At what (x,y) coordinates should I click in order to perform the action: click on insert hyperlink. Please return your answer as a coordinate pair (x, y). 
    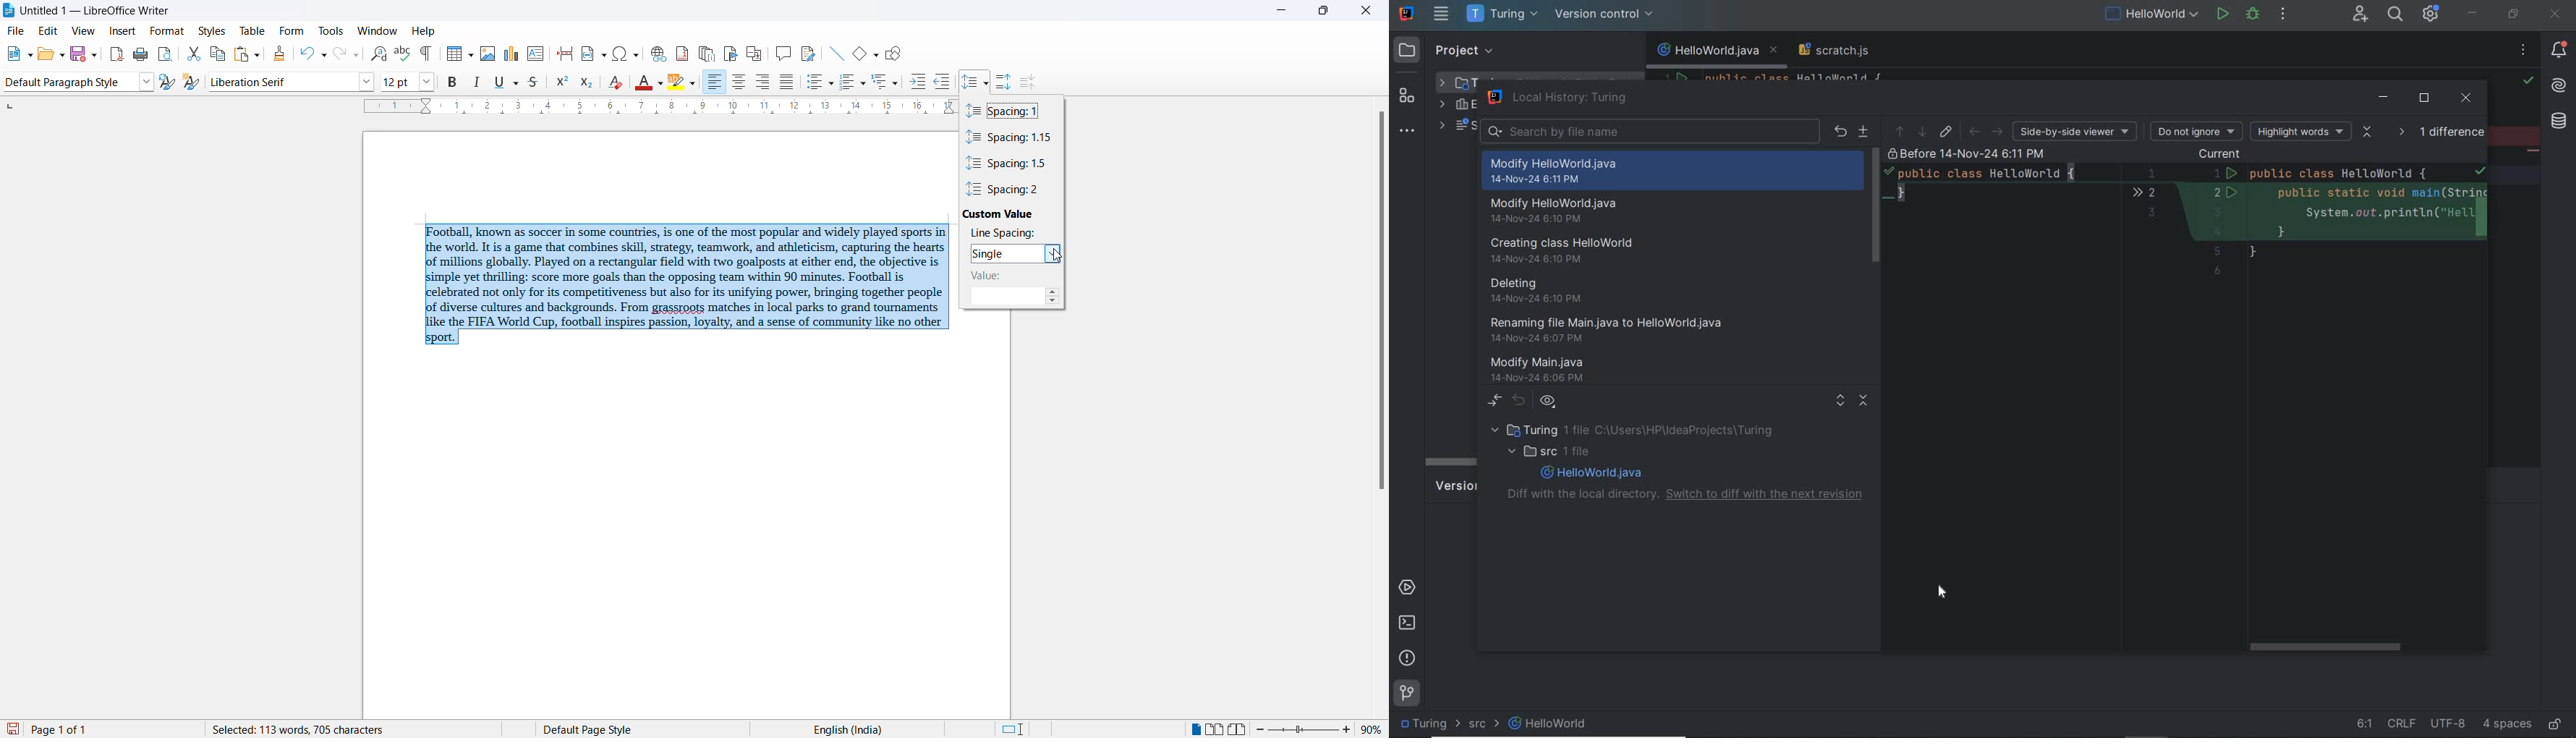
    Looking at the image, I should click on (658, 55).